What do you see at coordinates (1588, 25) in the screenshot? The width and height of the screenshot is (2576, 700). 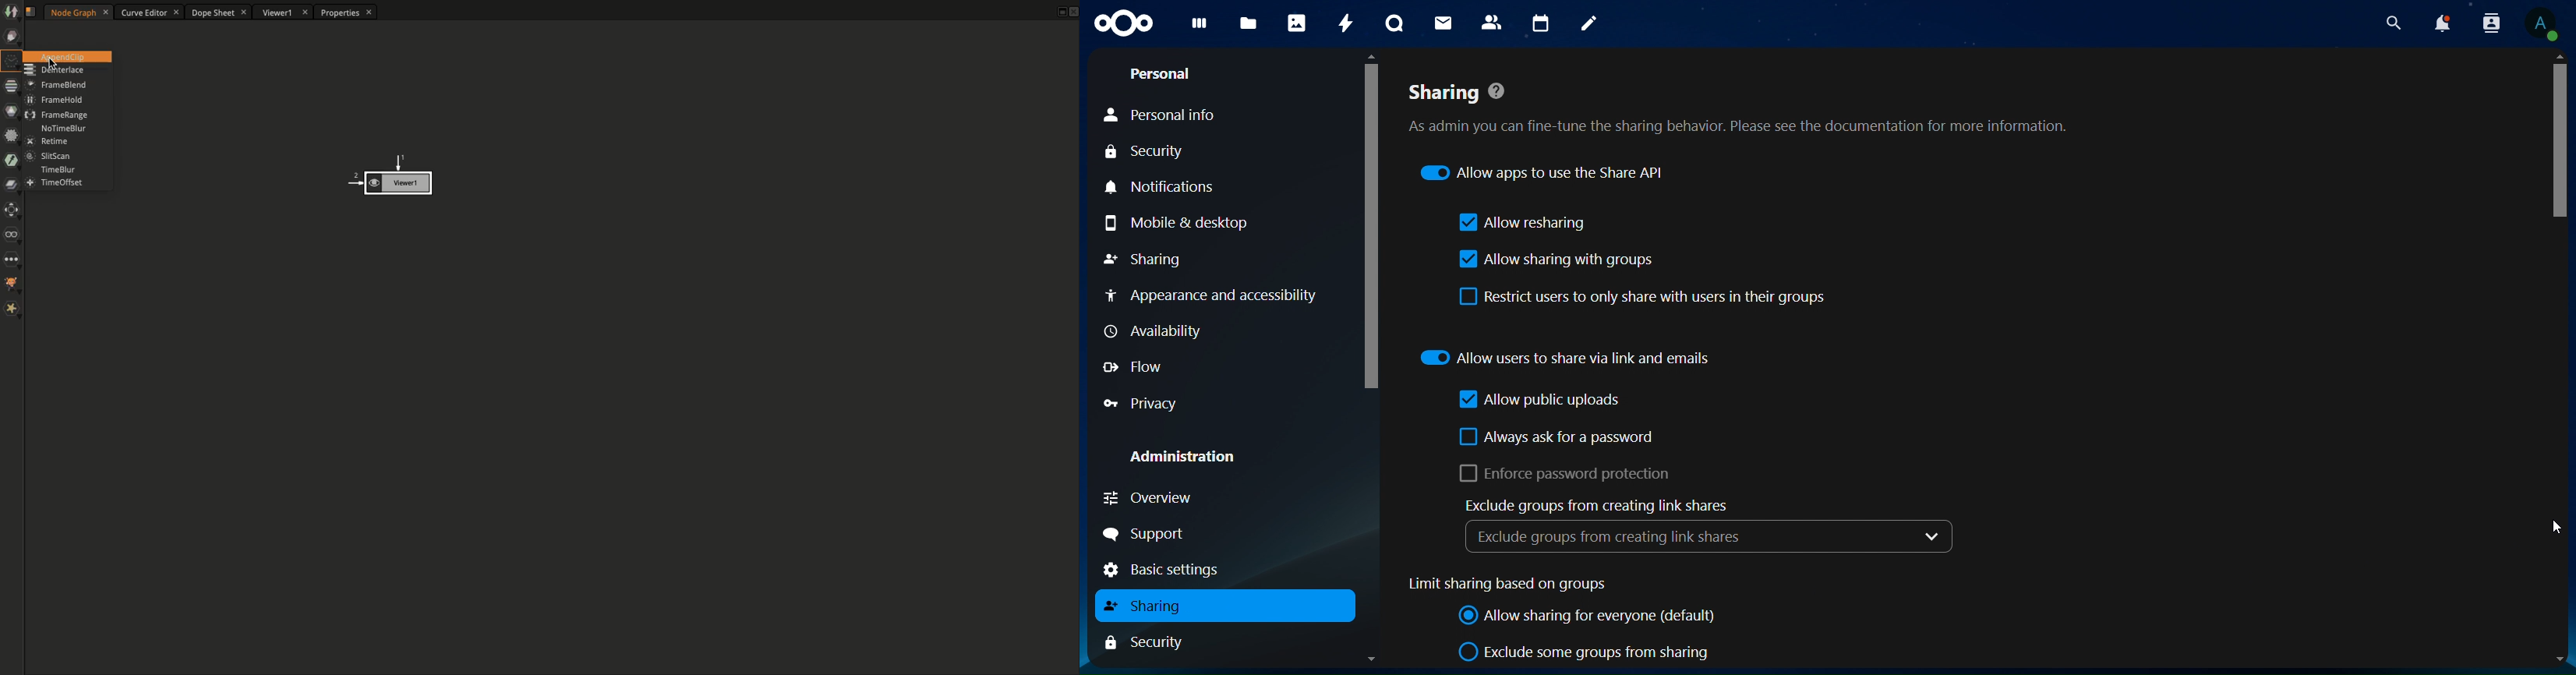 I see `notes` at bounding box center [1588, 25].